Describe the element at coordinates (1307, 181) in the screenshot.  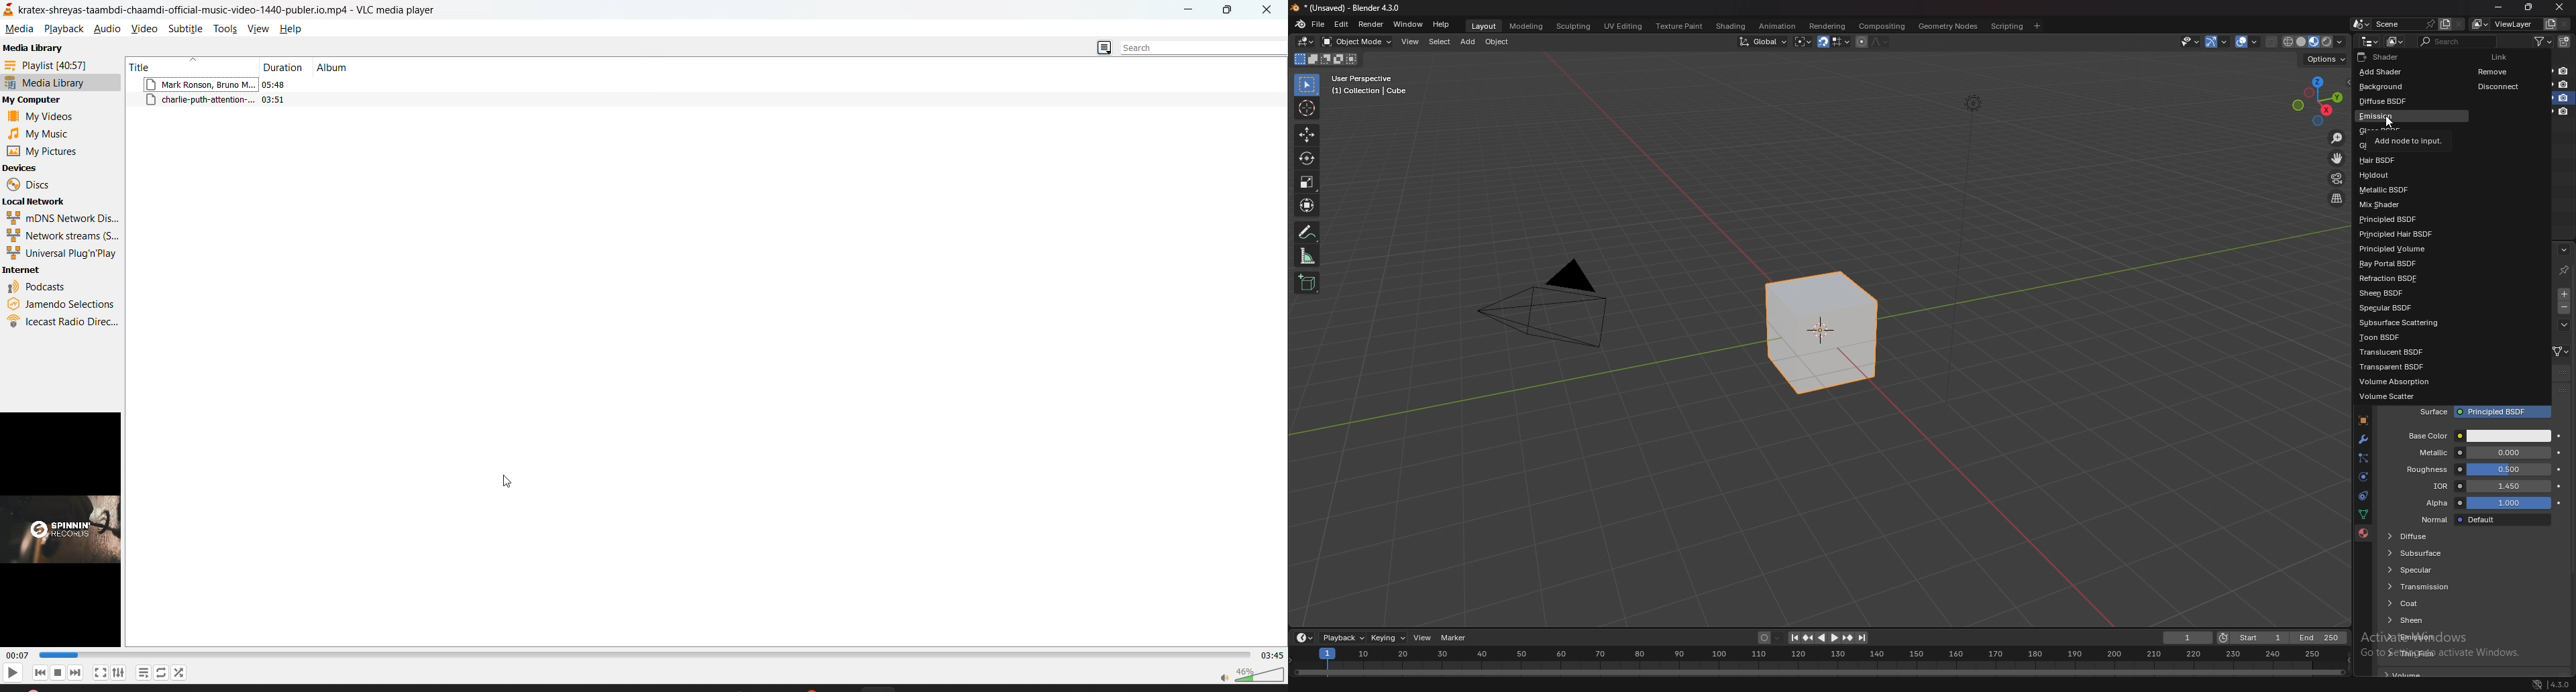
I see `scale` at that location.